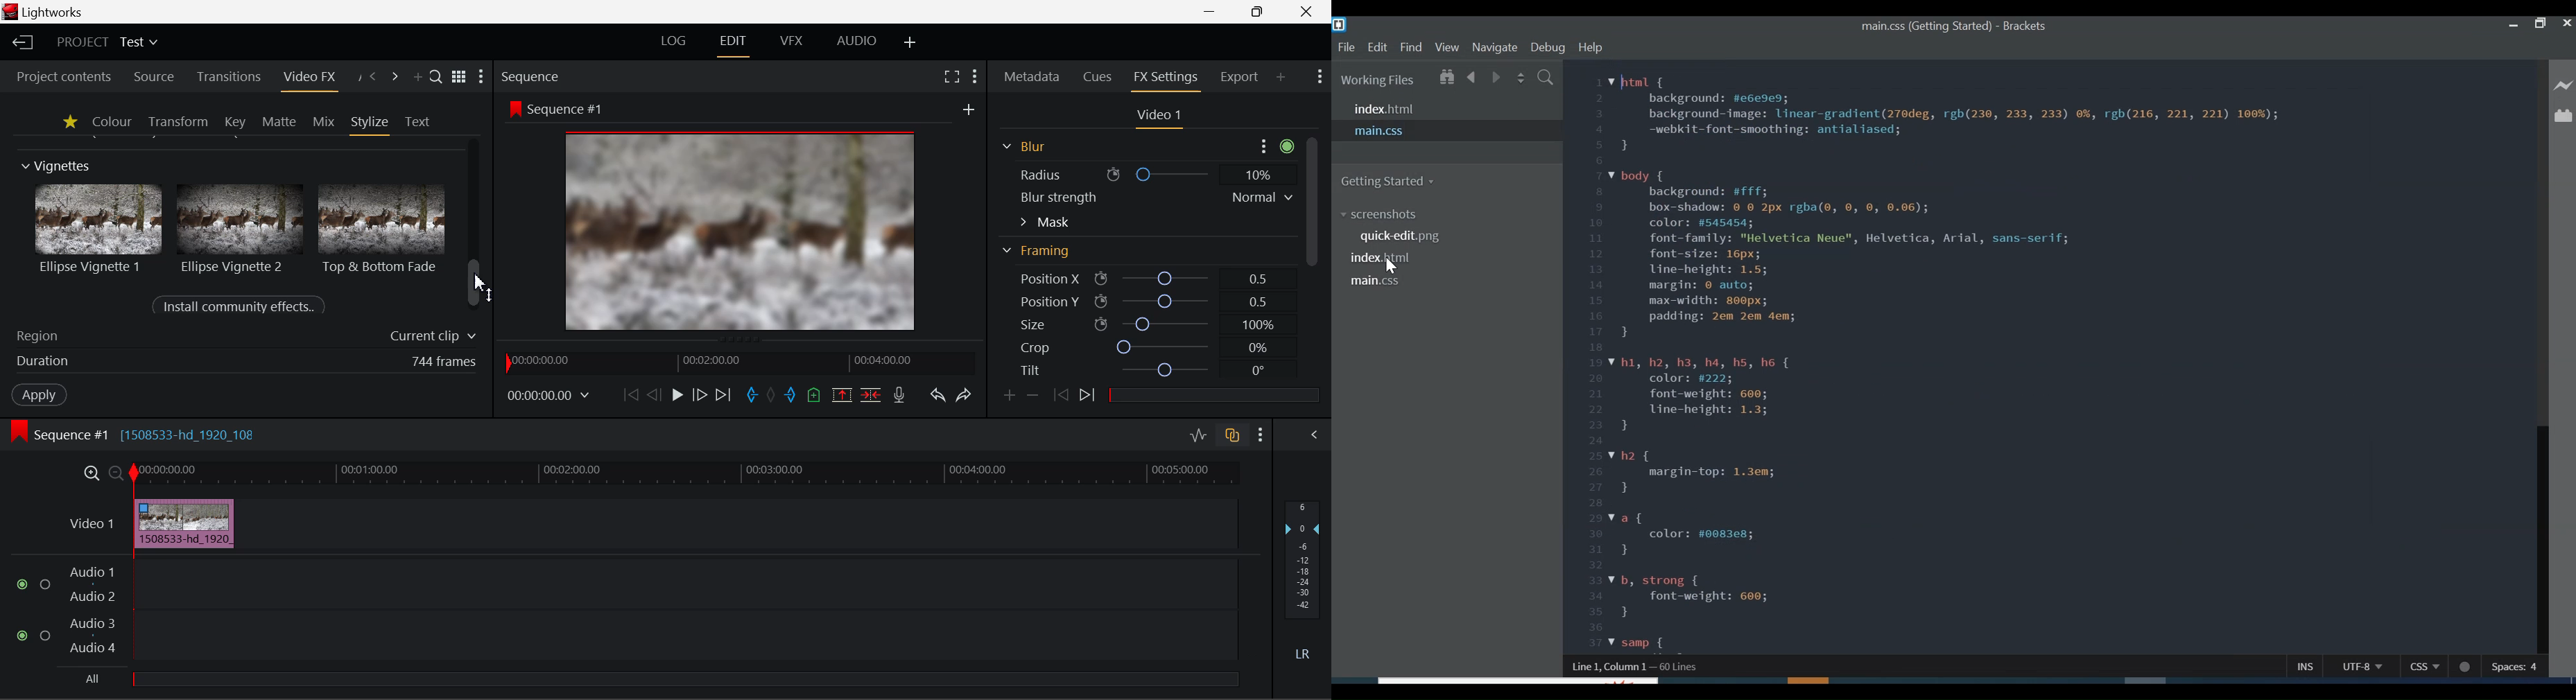  What do you see at coordinates (437, 78) in the screenshot?
I see `Search` at bounding box center [437, 78].